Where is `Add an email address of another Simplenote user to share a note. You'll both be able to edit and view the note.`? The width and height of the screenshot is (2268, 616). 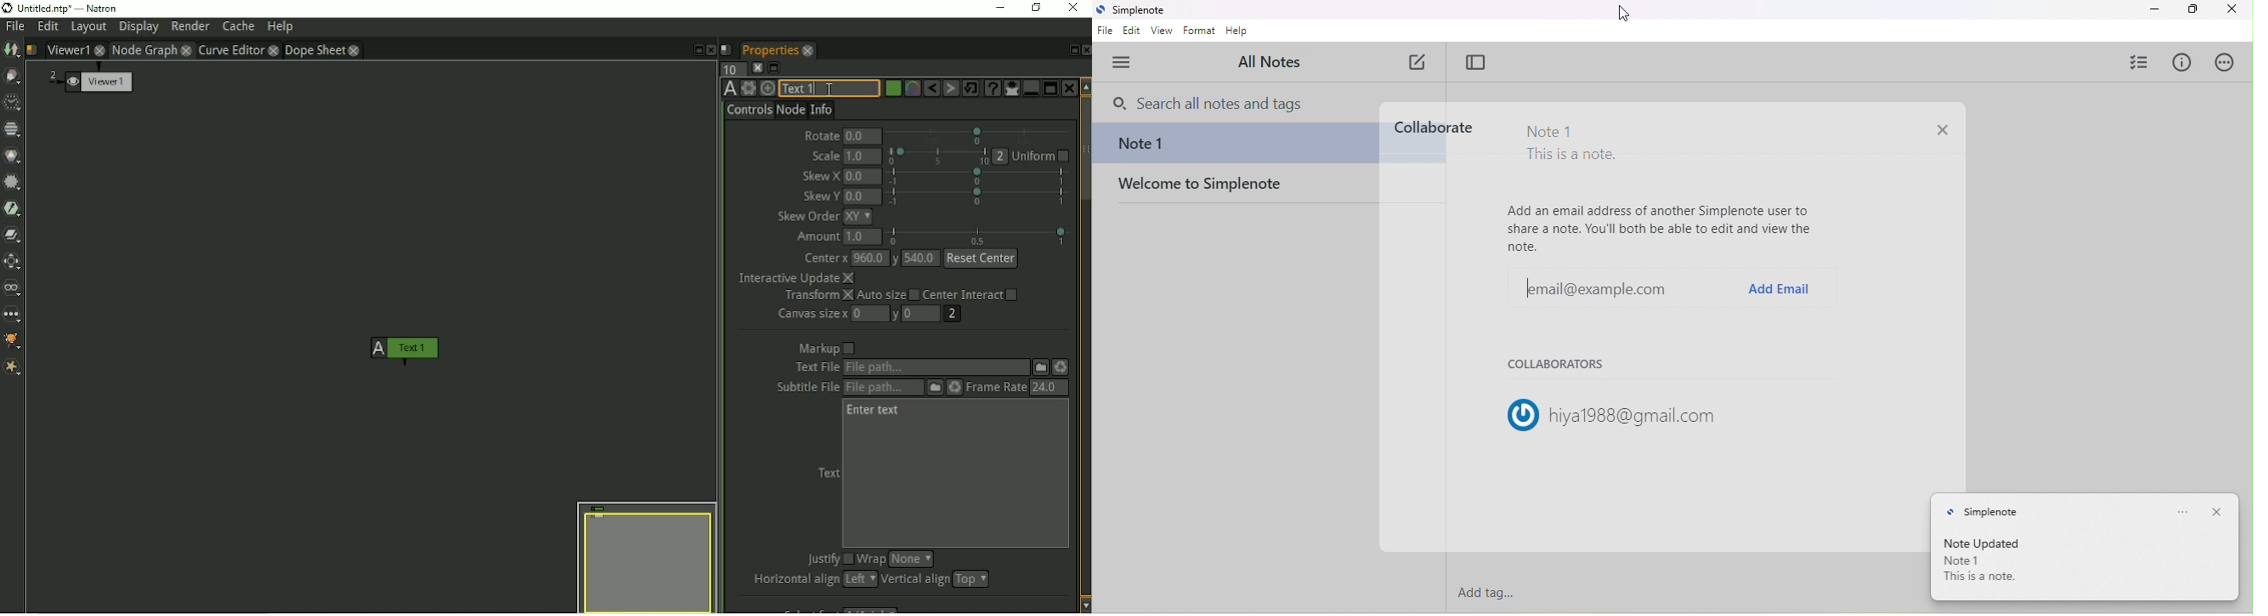 Add an email address of another Simplenote user to share a note. You'll both be able to edit and view the note. is located at coordinates (1662, 228).